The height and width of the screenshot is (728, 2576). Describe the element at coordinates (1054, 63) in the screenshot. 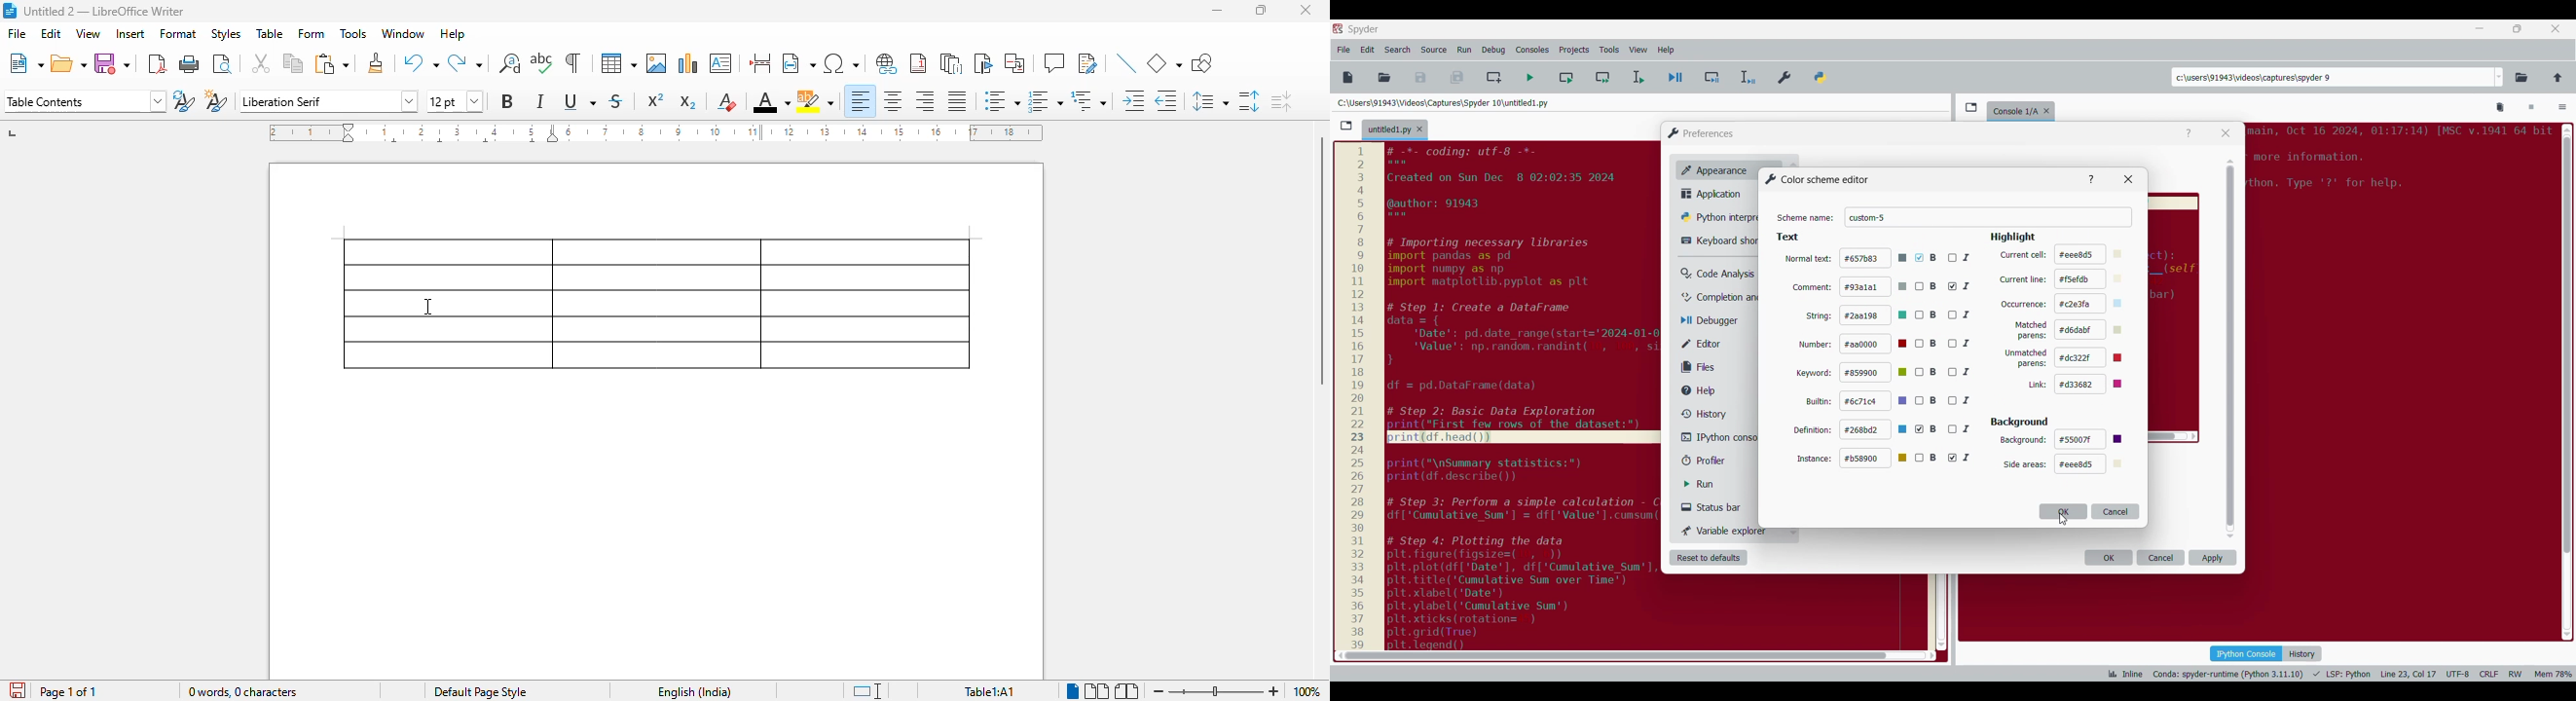

I see `insert comment` at that location.